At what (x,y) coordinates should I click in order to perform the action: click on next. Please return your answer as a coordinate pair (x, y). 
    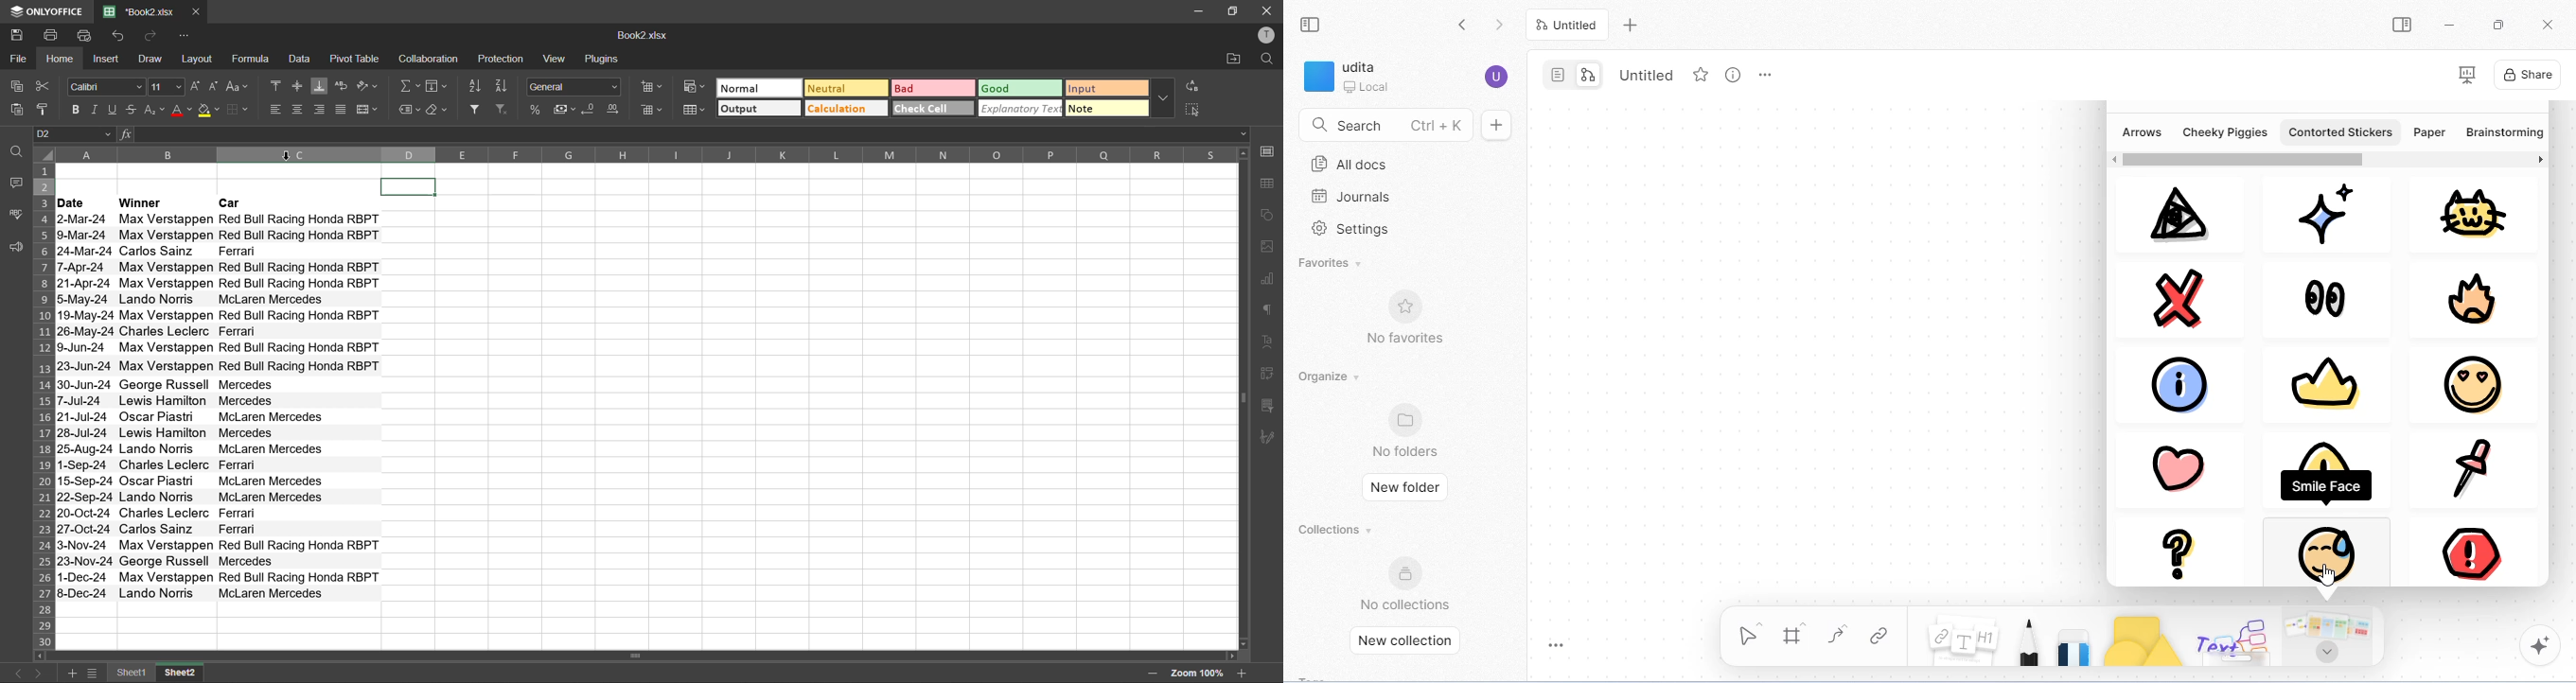
    Looking at the image, I should click on (42, 674).